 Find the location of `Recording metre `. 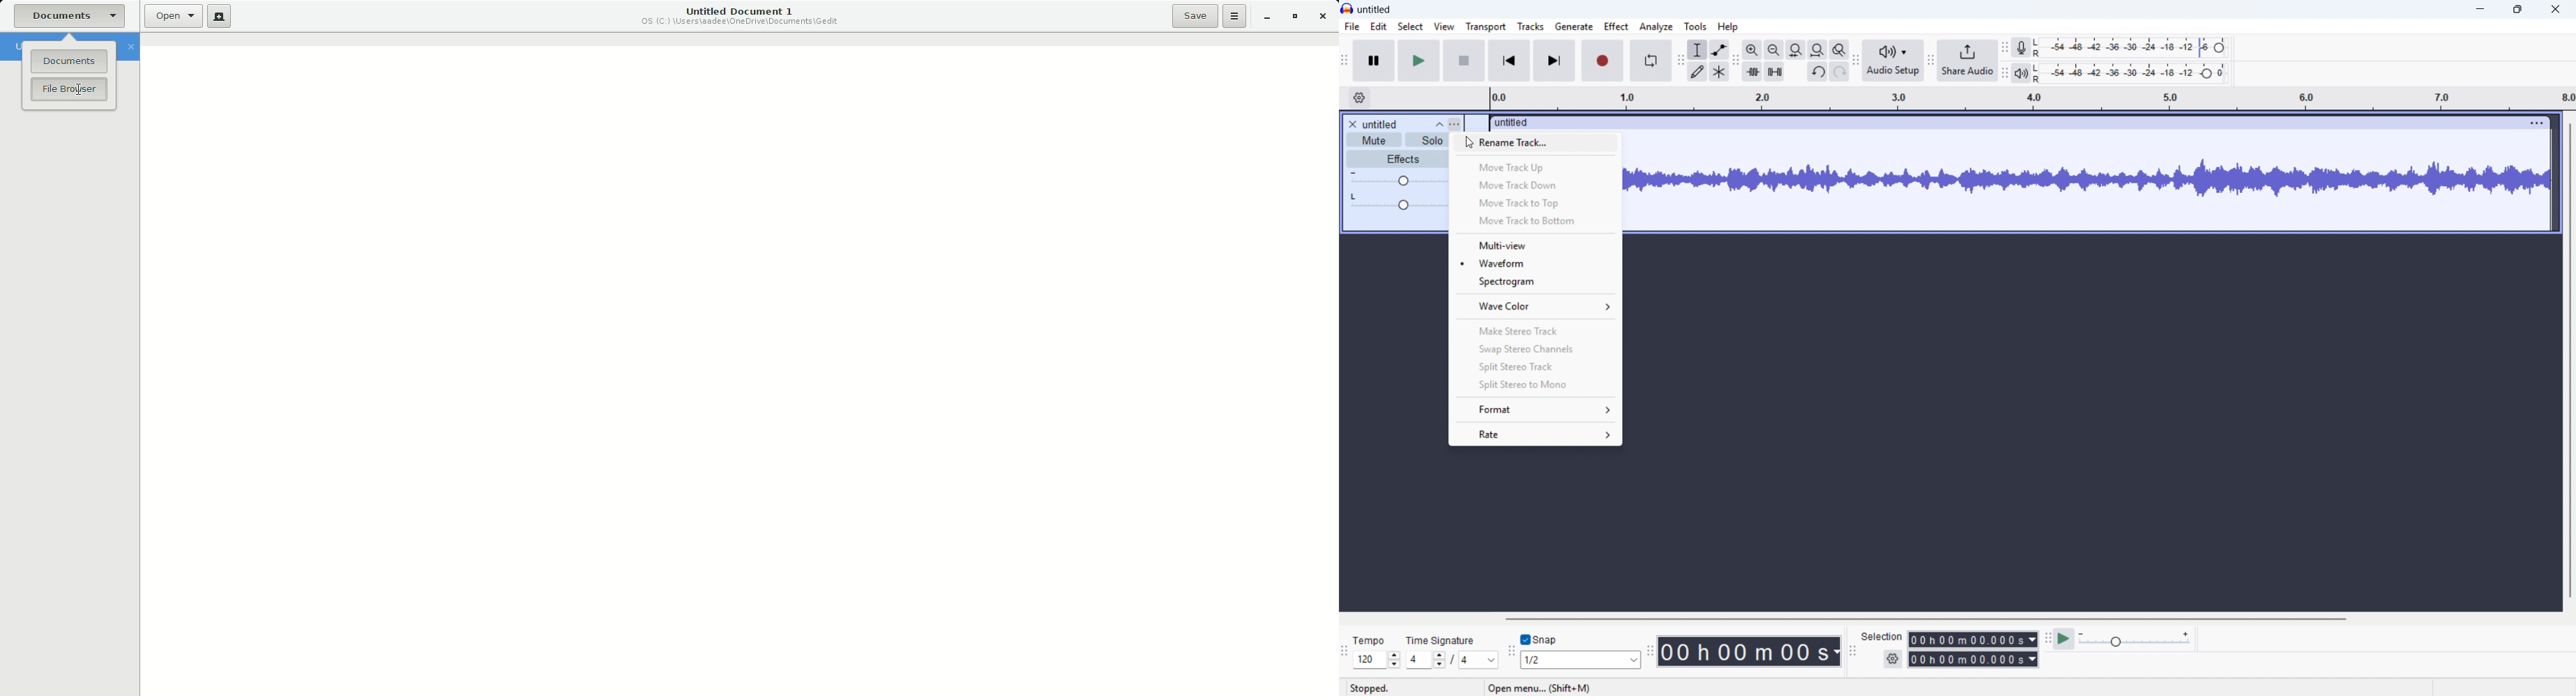

Recording metre  is located at coordinates (2021, 48).